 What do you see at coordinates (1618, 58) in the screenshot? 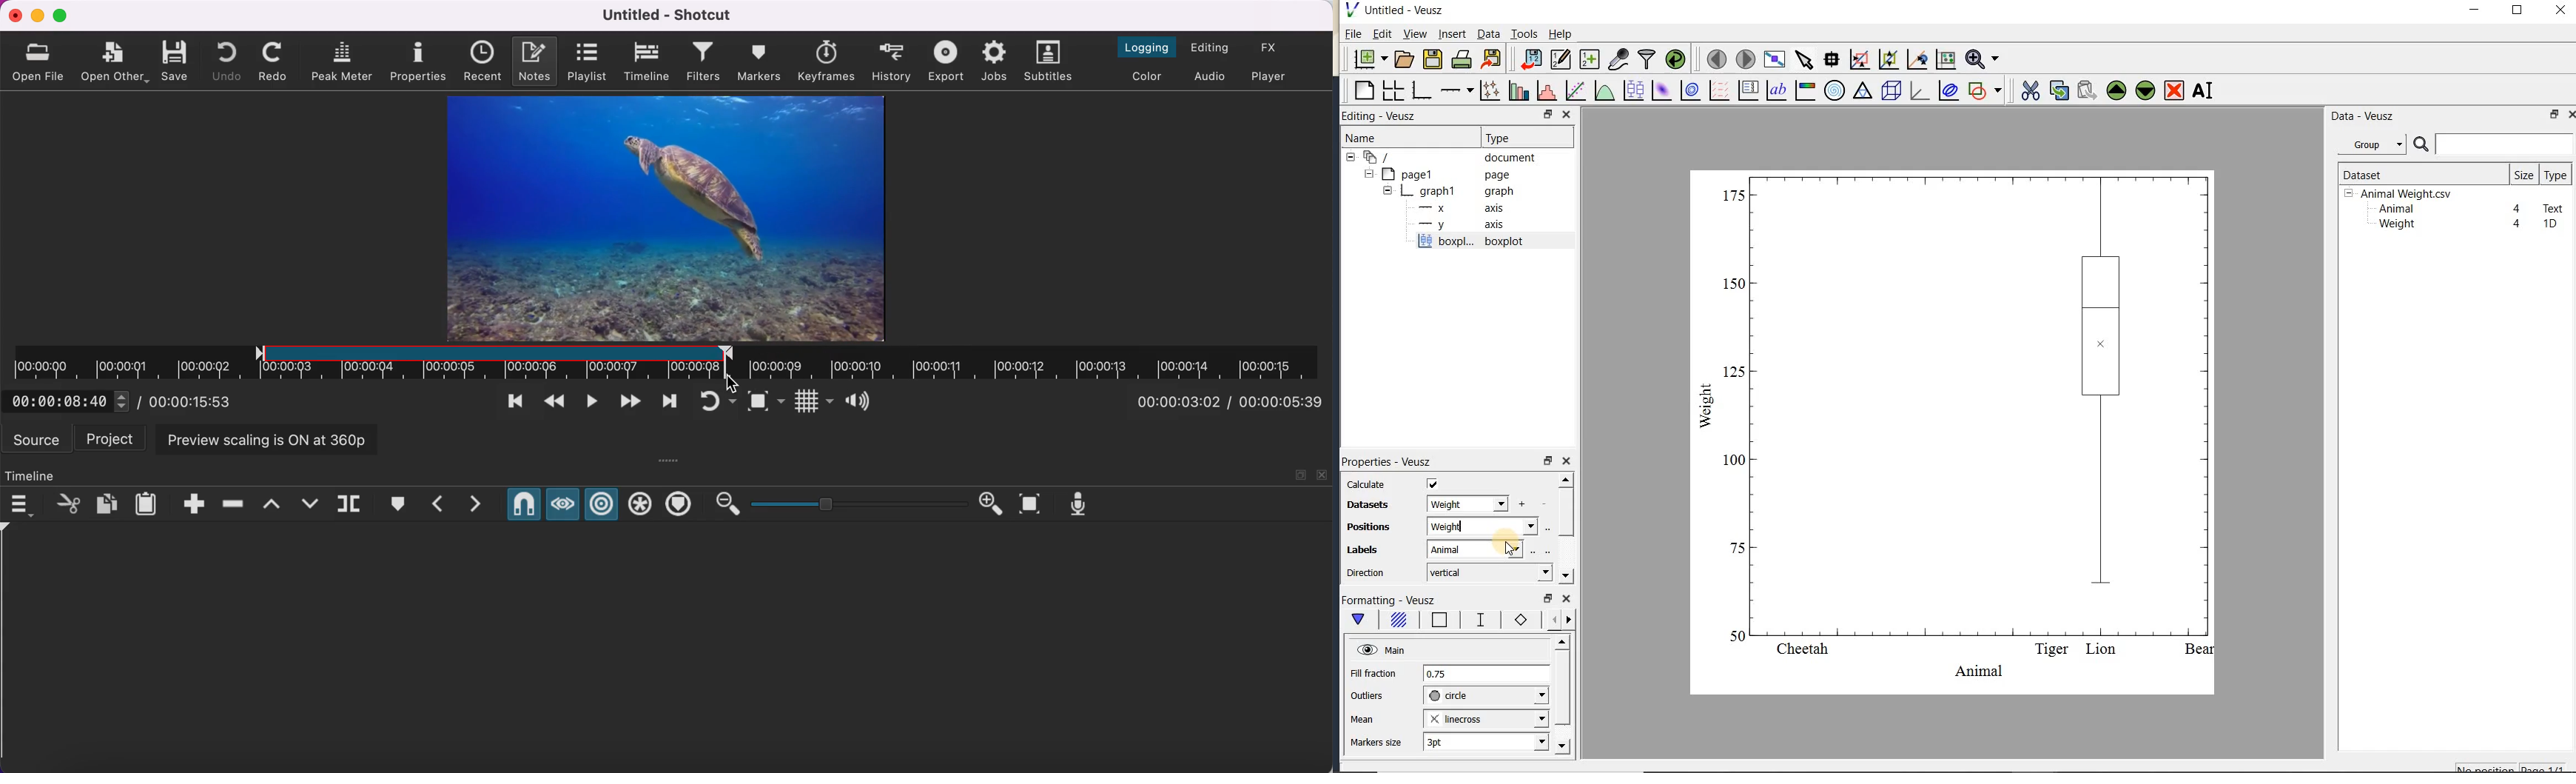
I see `capture remote data` at bounding box center [1618, 58].